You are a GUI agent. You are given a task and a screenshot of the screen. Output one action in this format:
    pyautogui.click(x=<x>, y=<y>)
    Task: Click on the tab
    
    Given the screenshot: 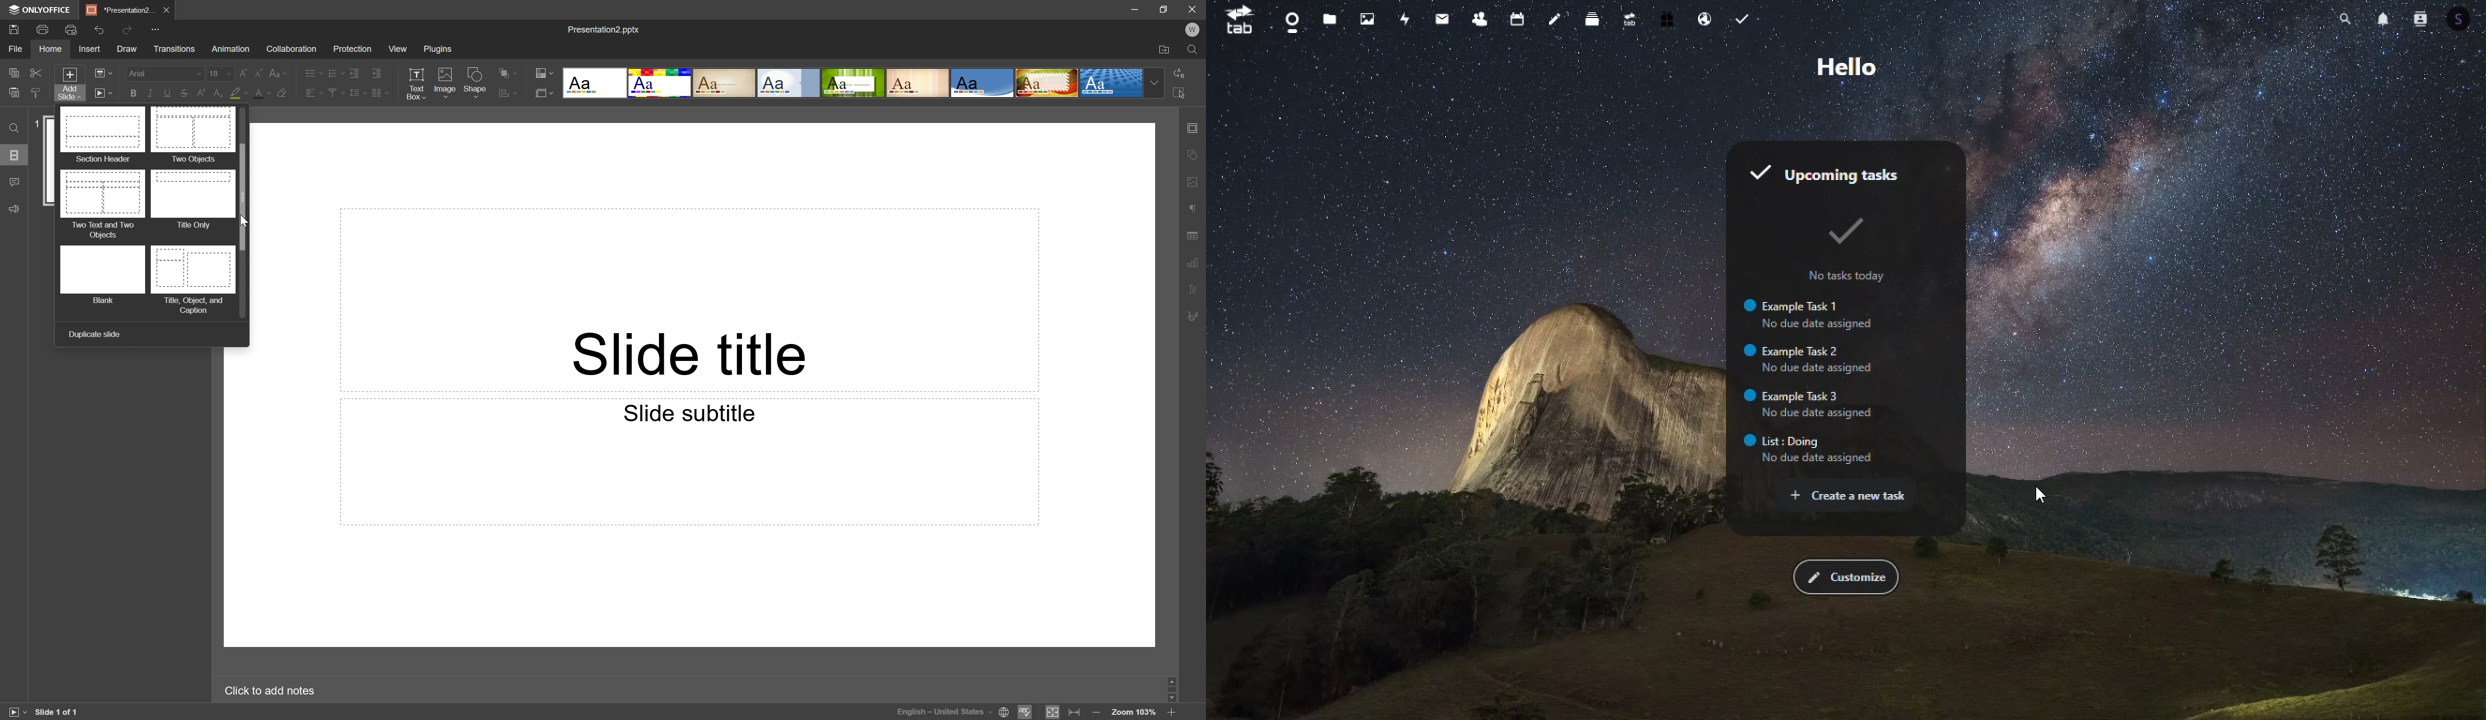 What is the action you would take?
    pyautogui.click(x=1237, y=24)
    